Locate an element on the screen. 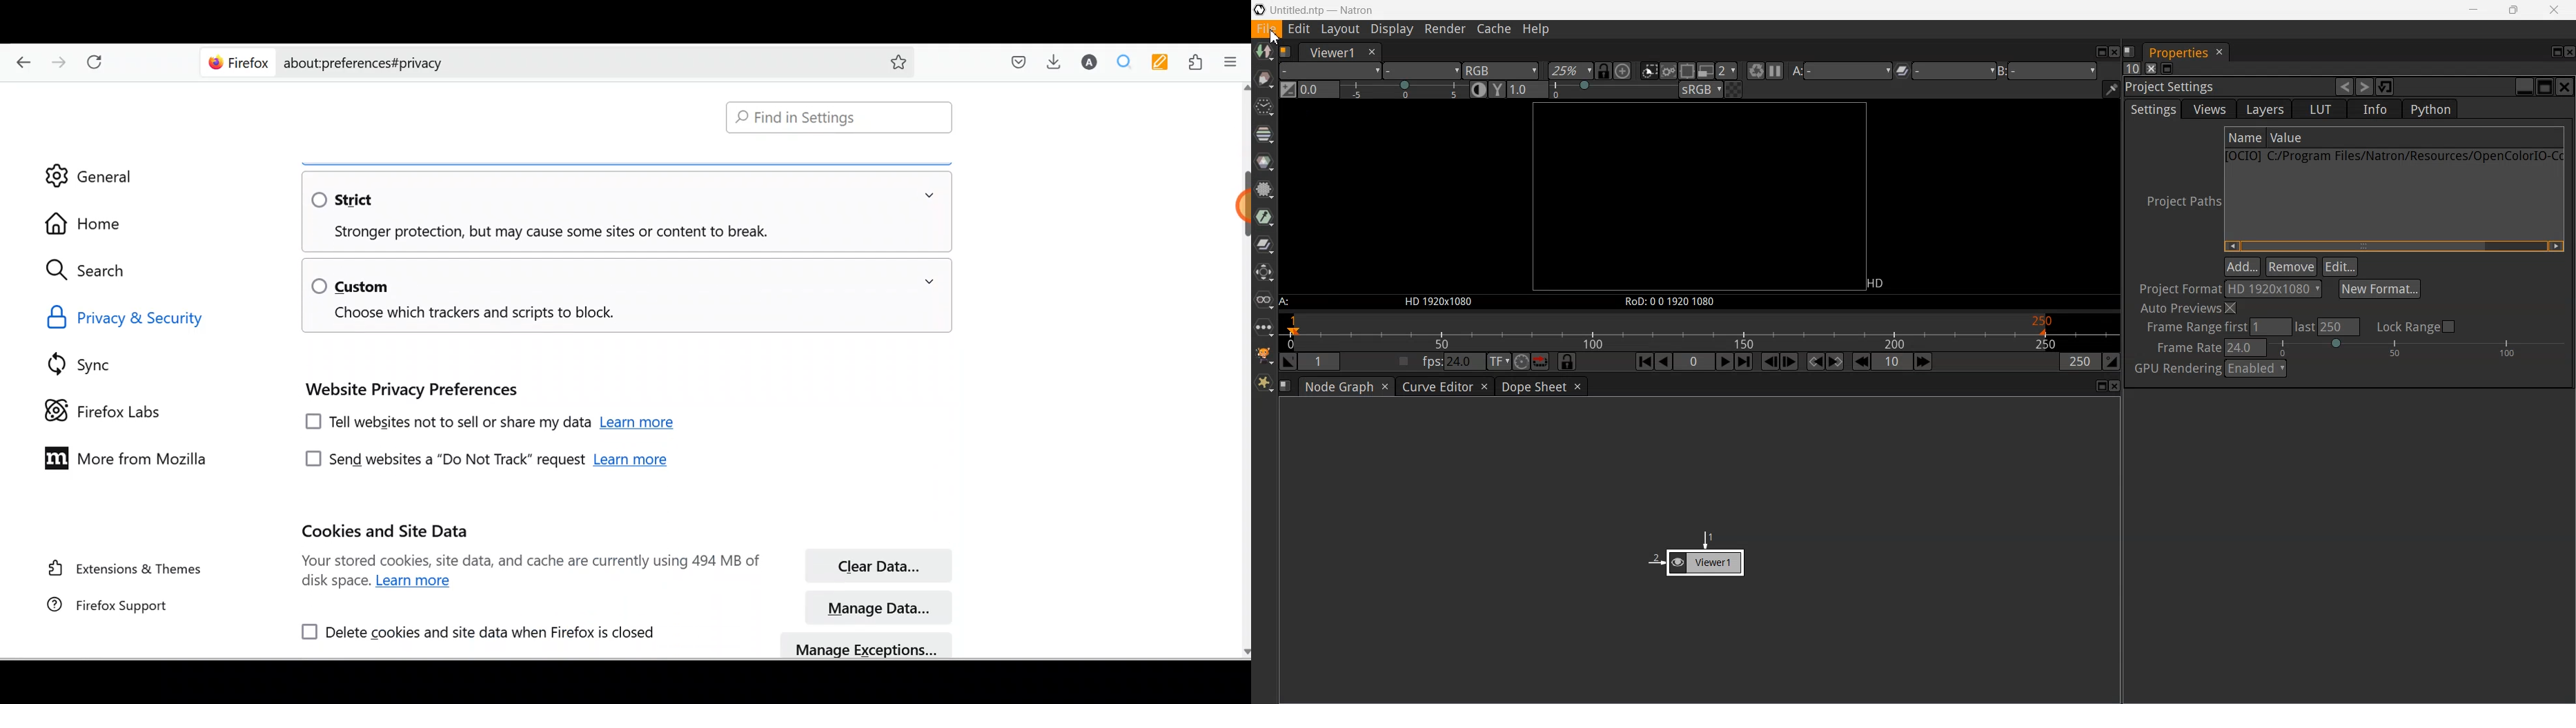  Extensions is located at coordinates (1197, 63).